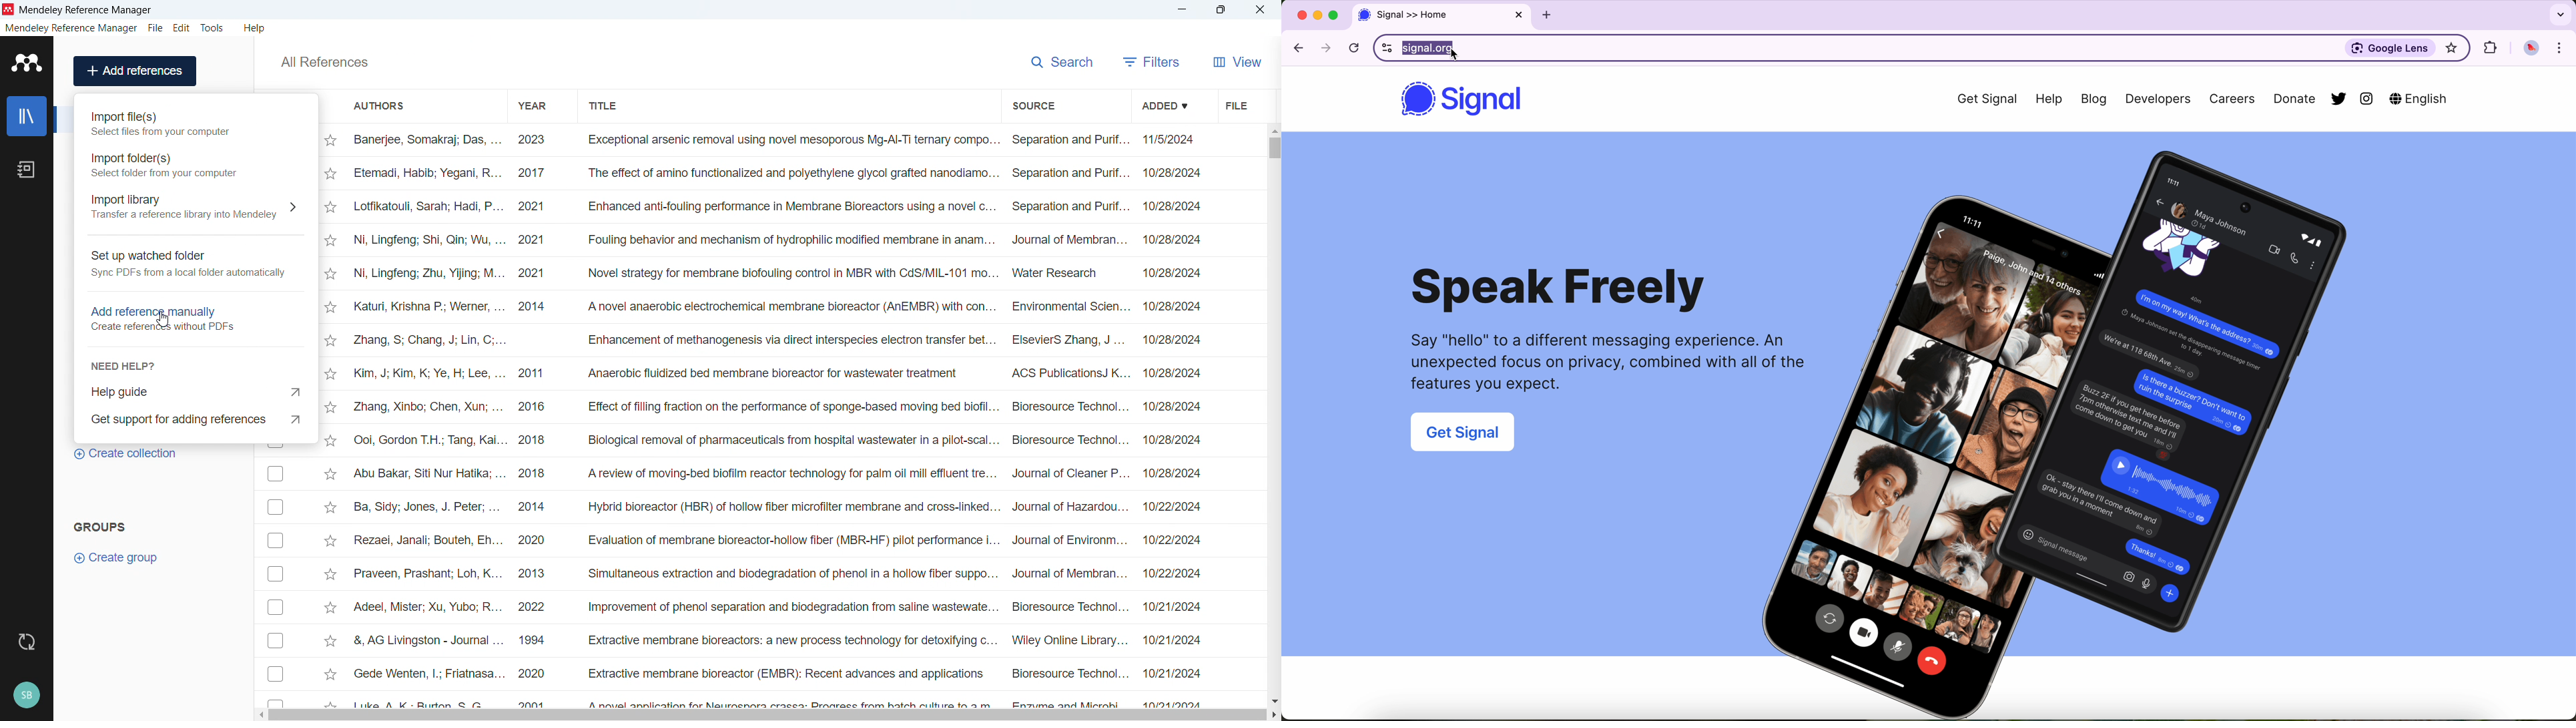 This screenshot has height=728, width=2576. I want to click on Add references , so click(135, 71).